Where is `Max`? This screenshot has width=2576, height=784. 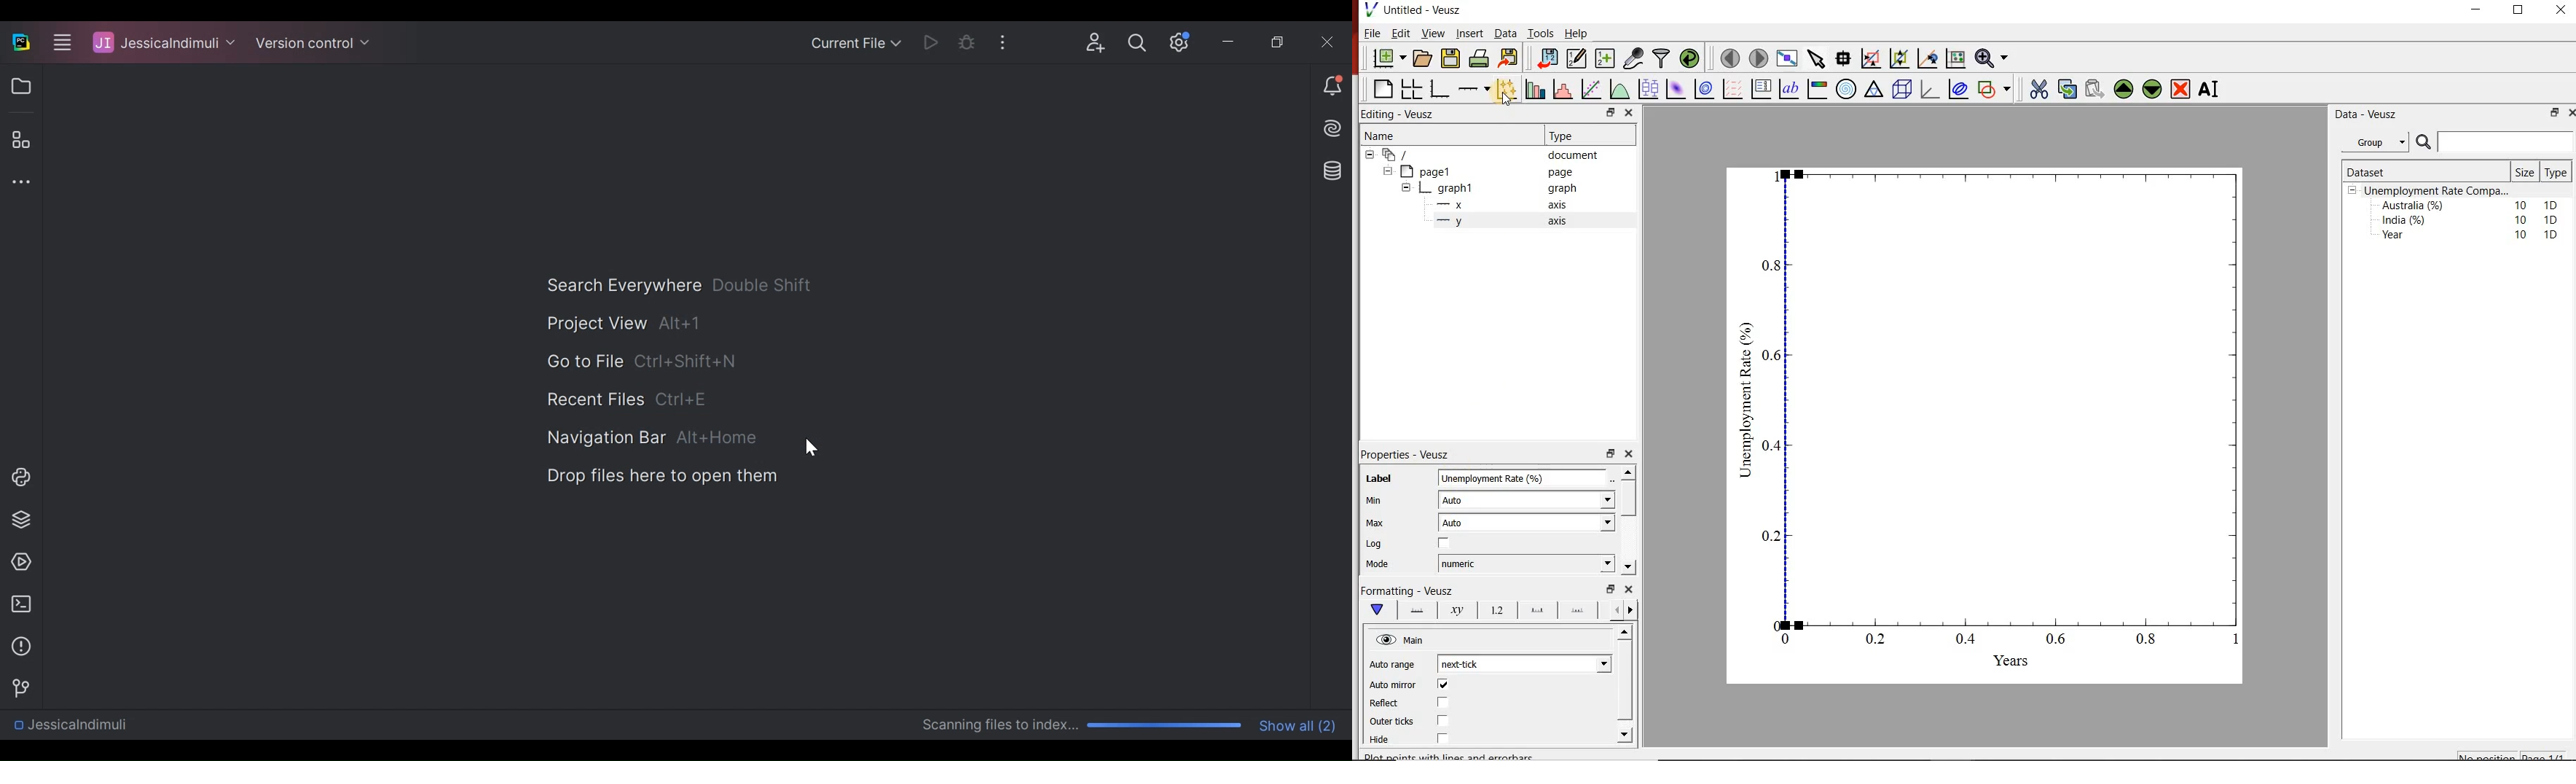
Max is located at coordinates (1382, 524).